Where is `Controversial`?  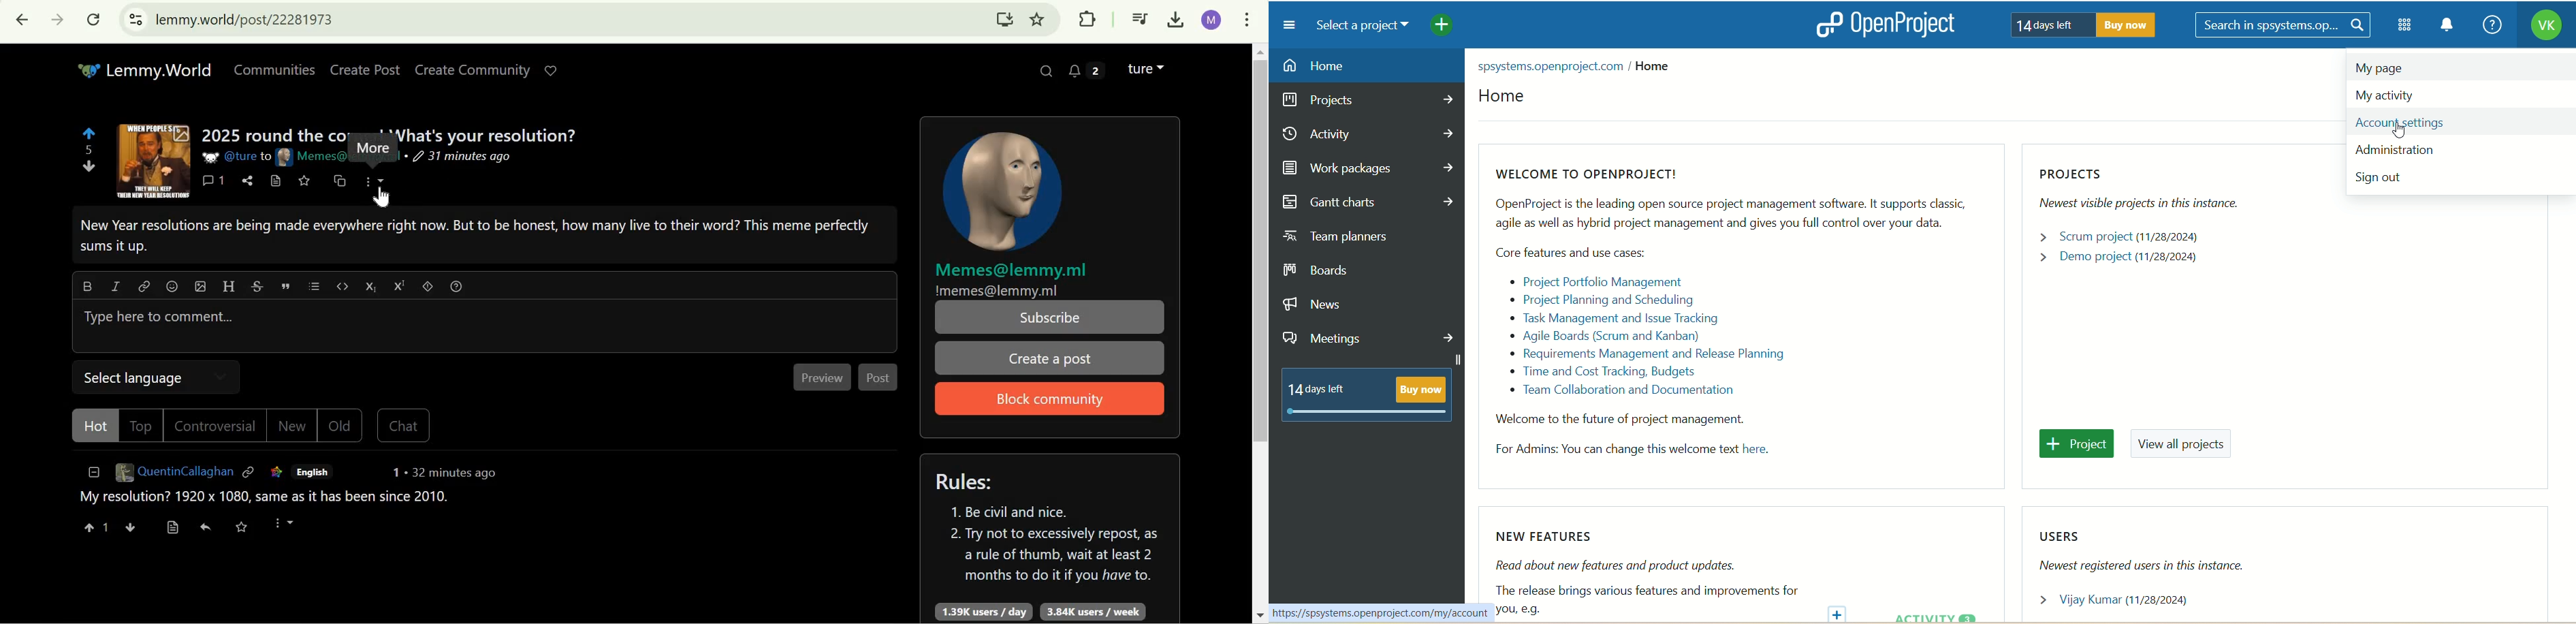 Controversial is located at coordinates (220, 425).